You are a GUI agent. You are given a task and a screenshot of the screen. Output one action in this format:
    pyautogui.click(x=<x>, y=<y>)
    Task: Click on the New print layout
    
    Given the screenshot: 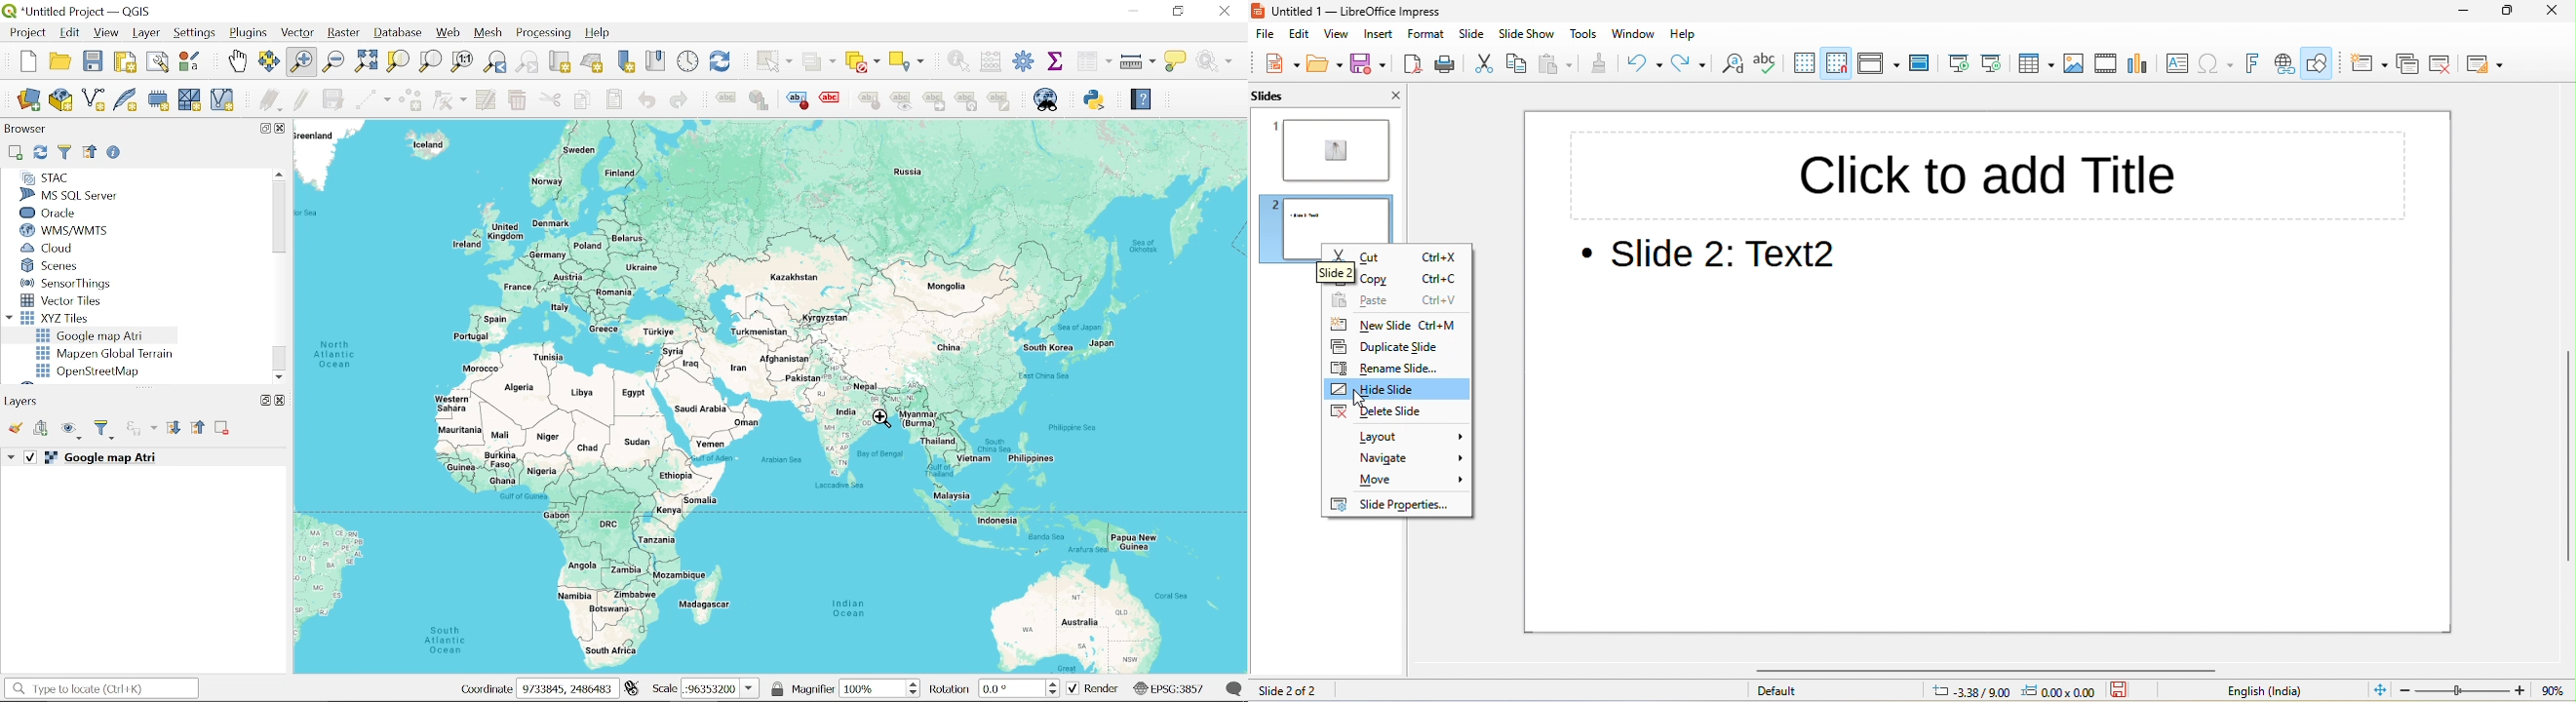 What is the action you would take?
    pyautogui.click(x=123, y=62)
    